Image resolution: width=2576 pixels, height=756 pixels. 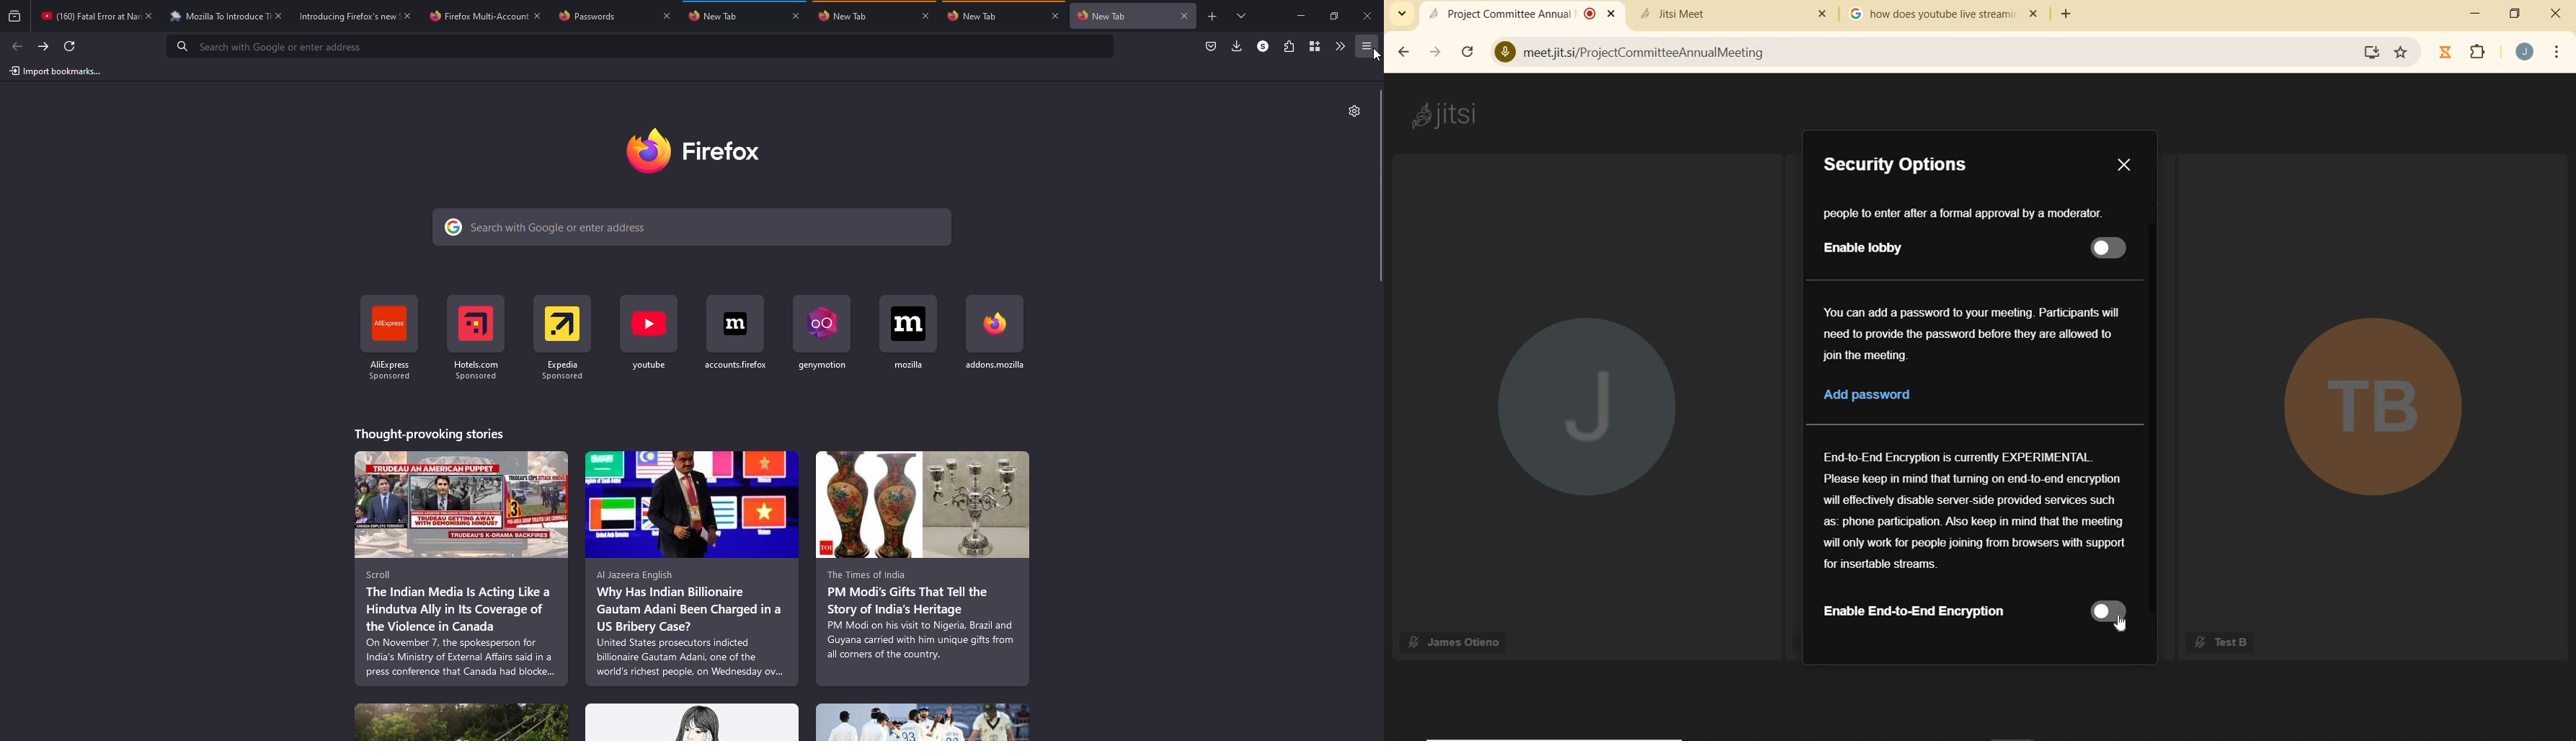 What do you see at coordinates (667, 16) in the screenshot?
I see `close` at bounding box center [667, 16].